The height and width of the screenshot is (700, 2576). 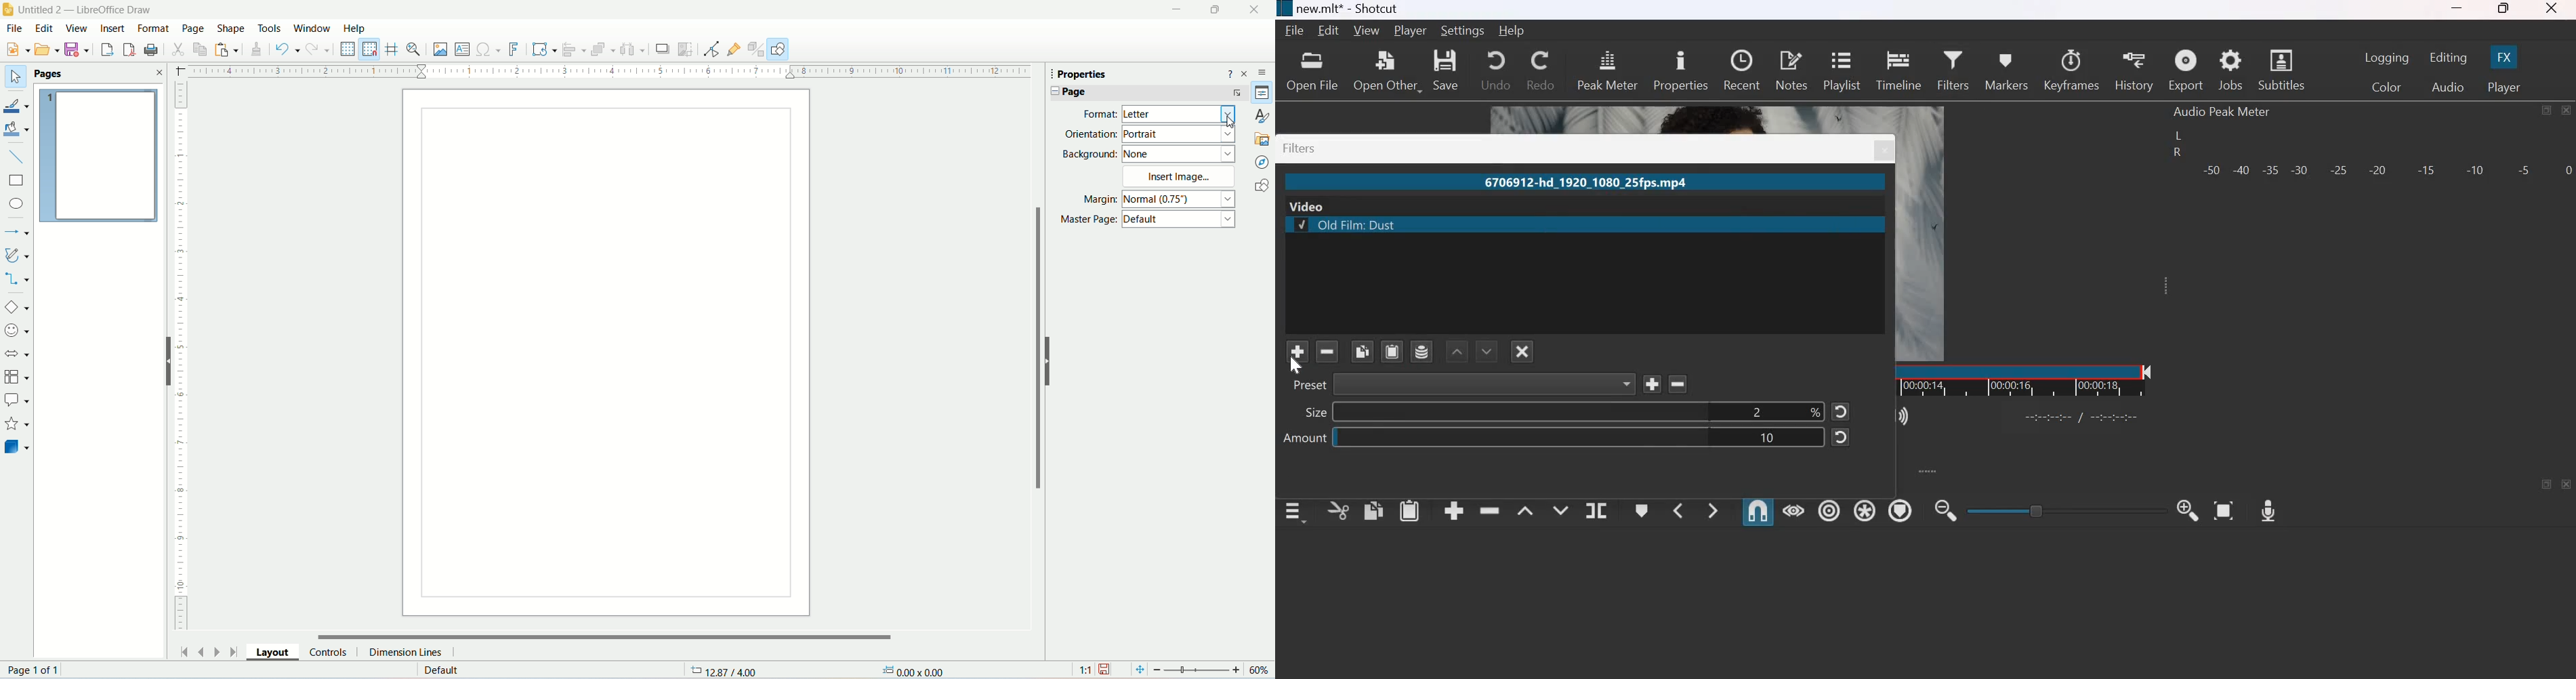 I want to click on Amount, so click(x=1306, y=437).